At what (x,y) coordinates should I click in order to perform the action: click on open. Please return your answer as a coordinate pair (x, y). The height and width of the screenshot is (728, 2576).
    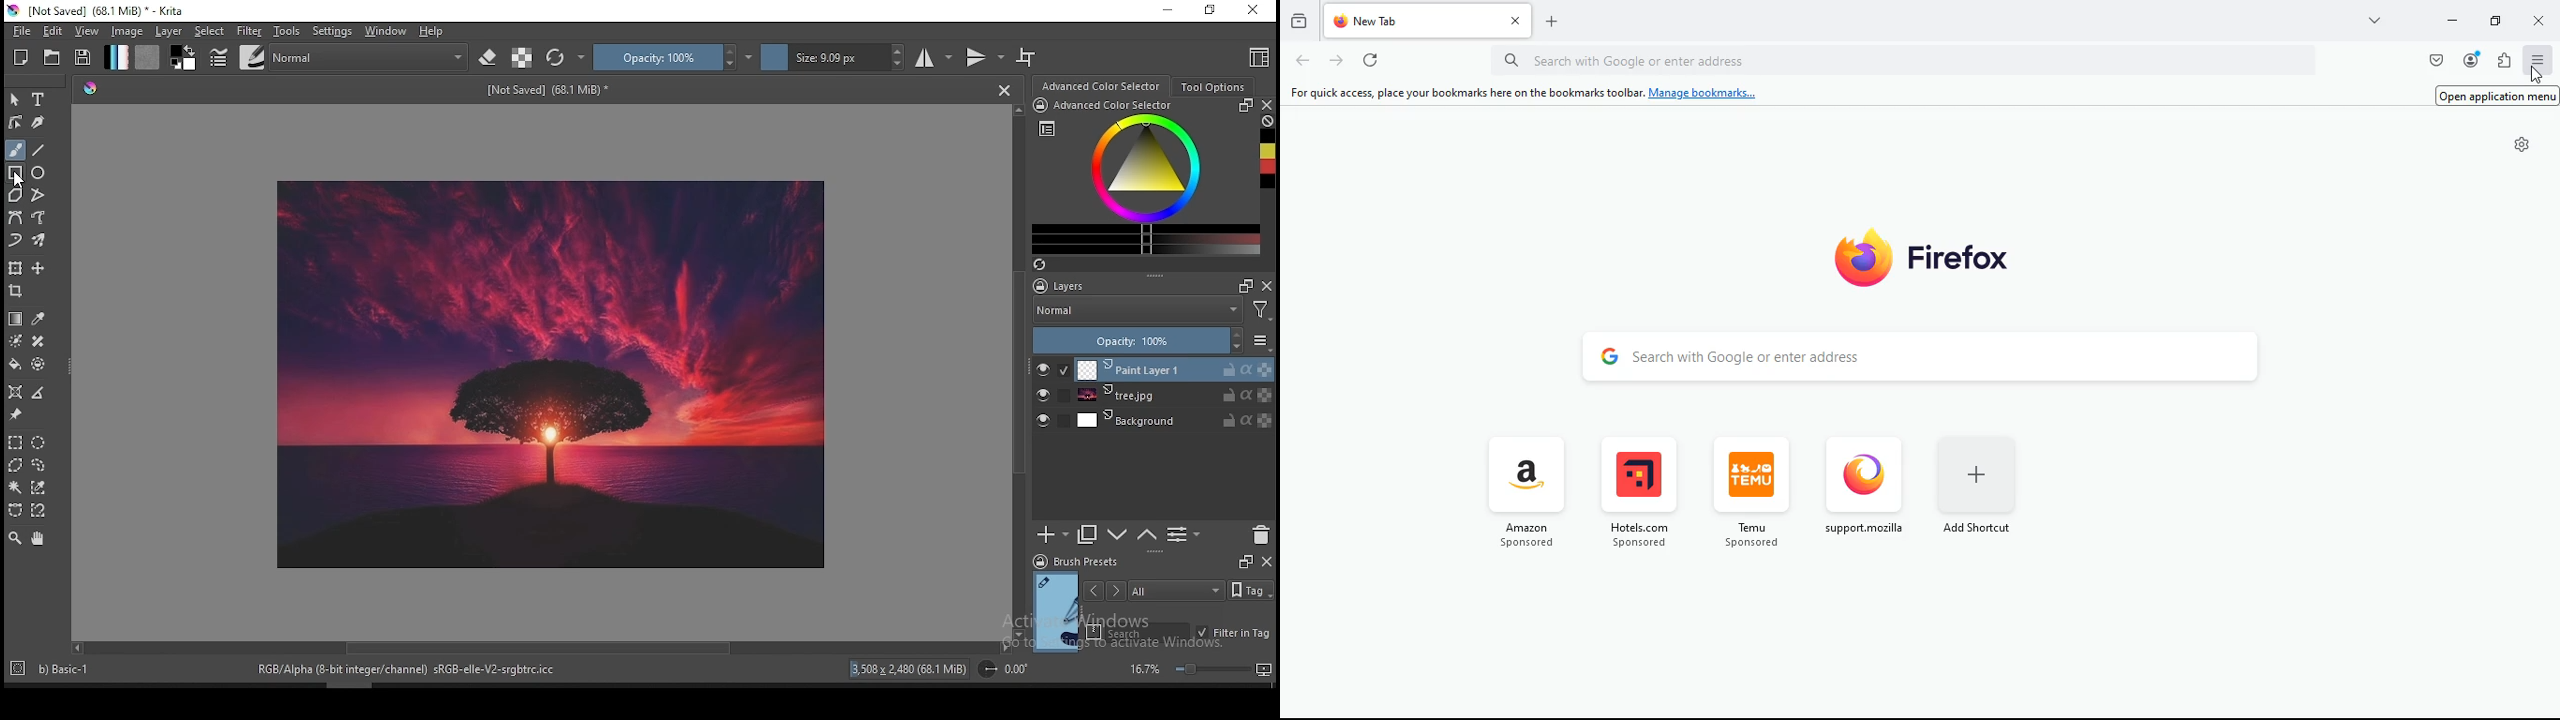
    Looking at the image, I should click on (54, 57).